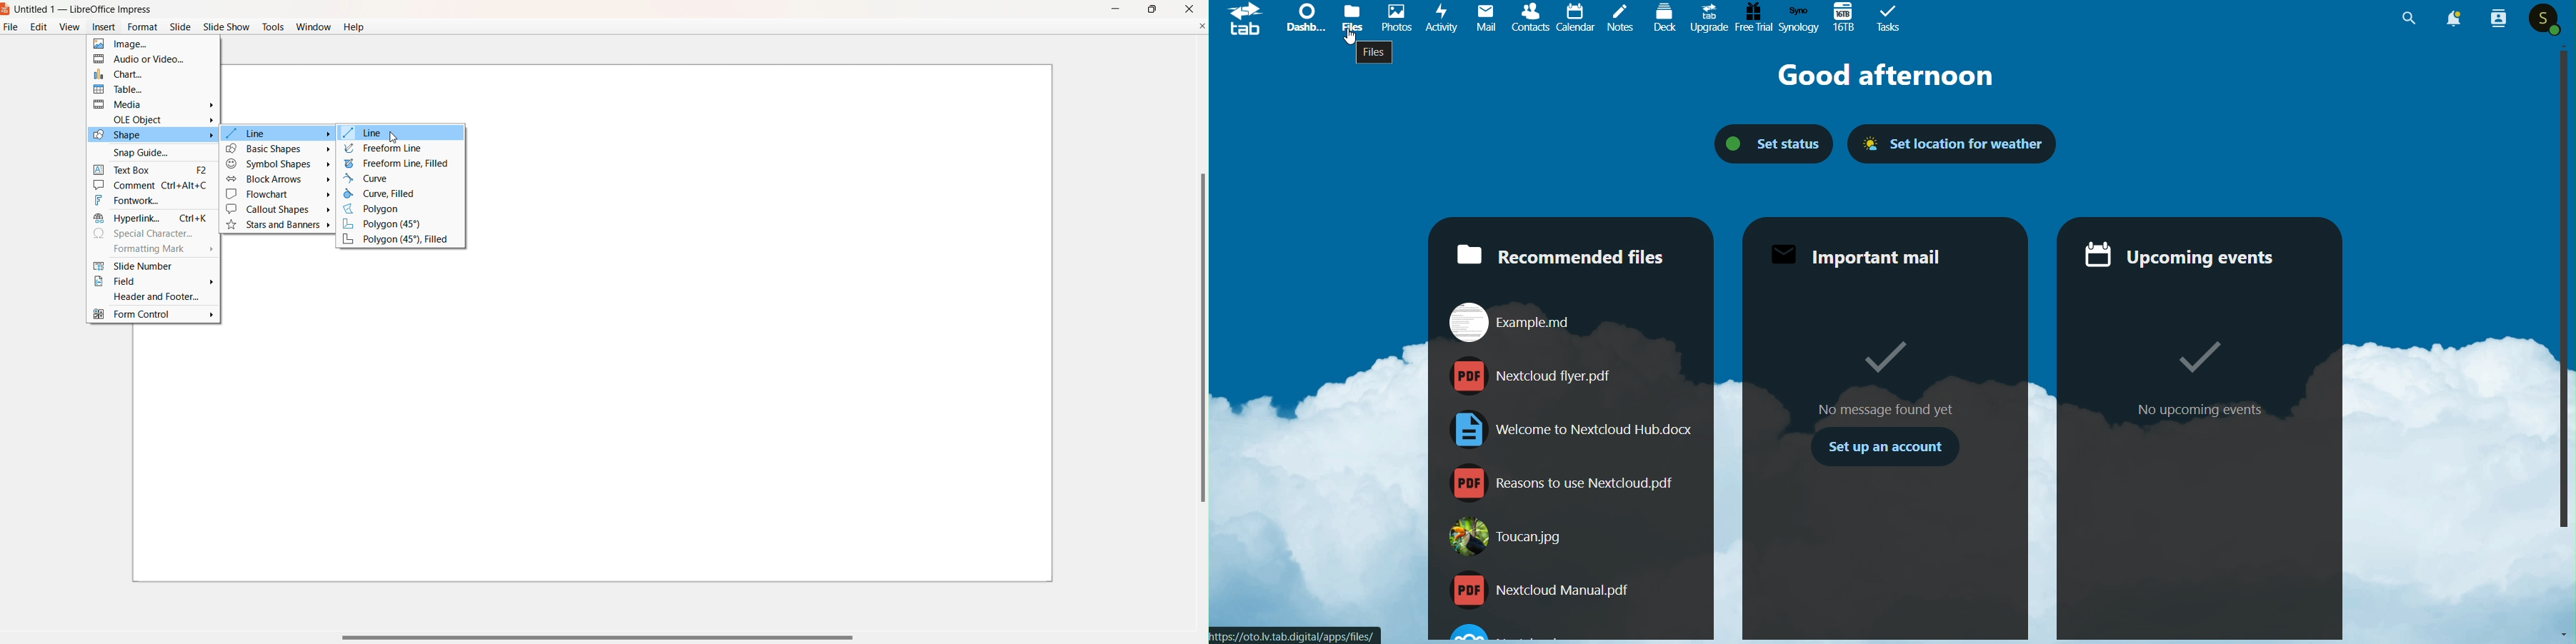 This screenshot has height=644, width=2576. I want to click on Set Up an account, so click(1887, 451).